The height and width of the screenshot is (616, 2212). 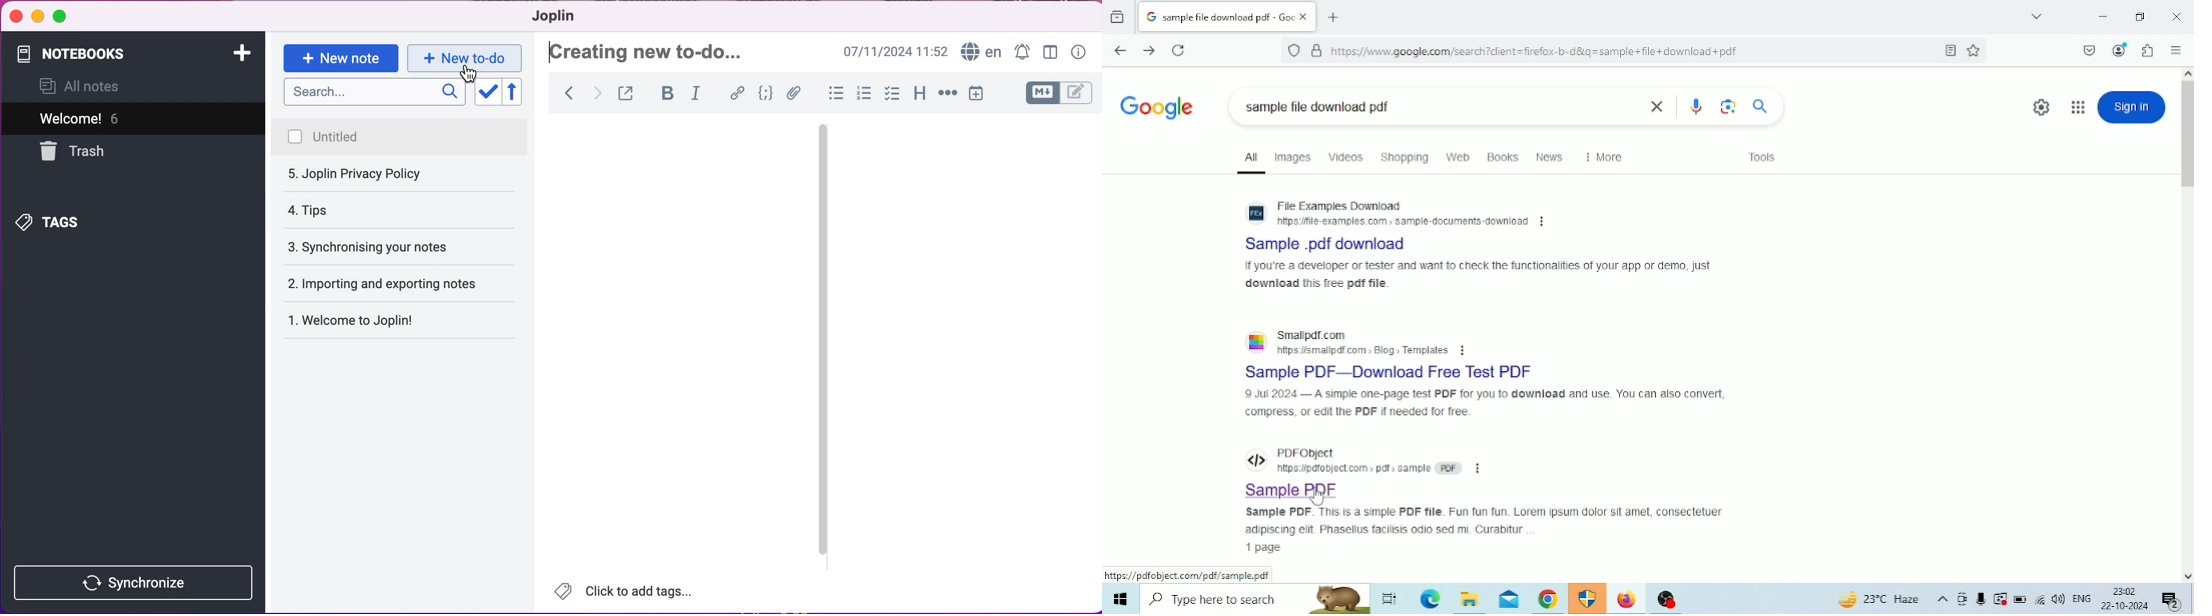 What do you see at coordinates (946, 97) in the screenshot?
I see `horizontal rule` at bounding box center [946, 97].